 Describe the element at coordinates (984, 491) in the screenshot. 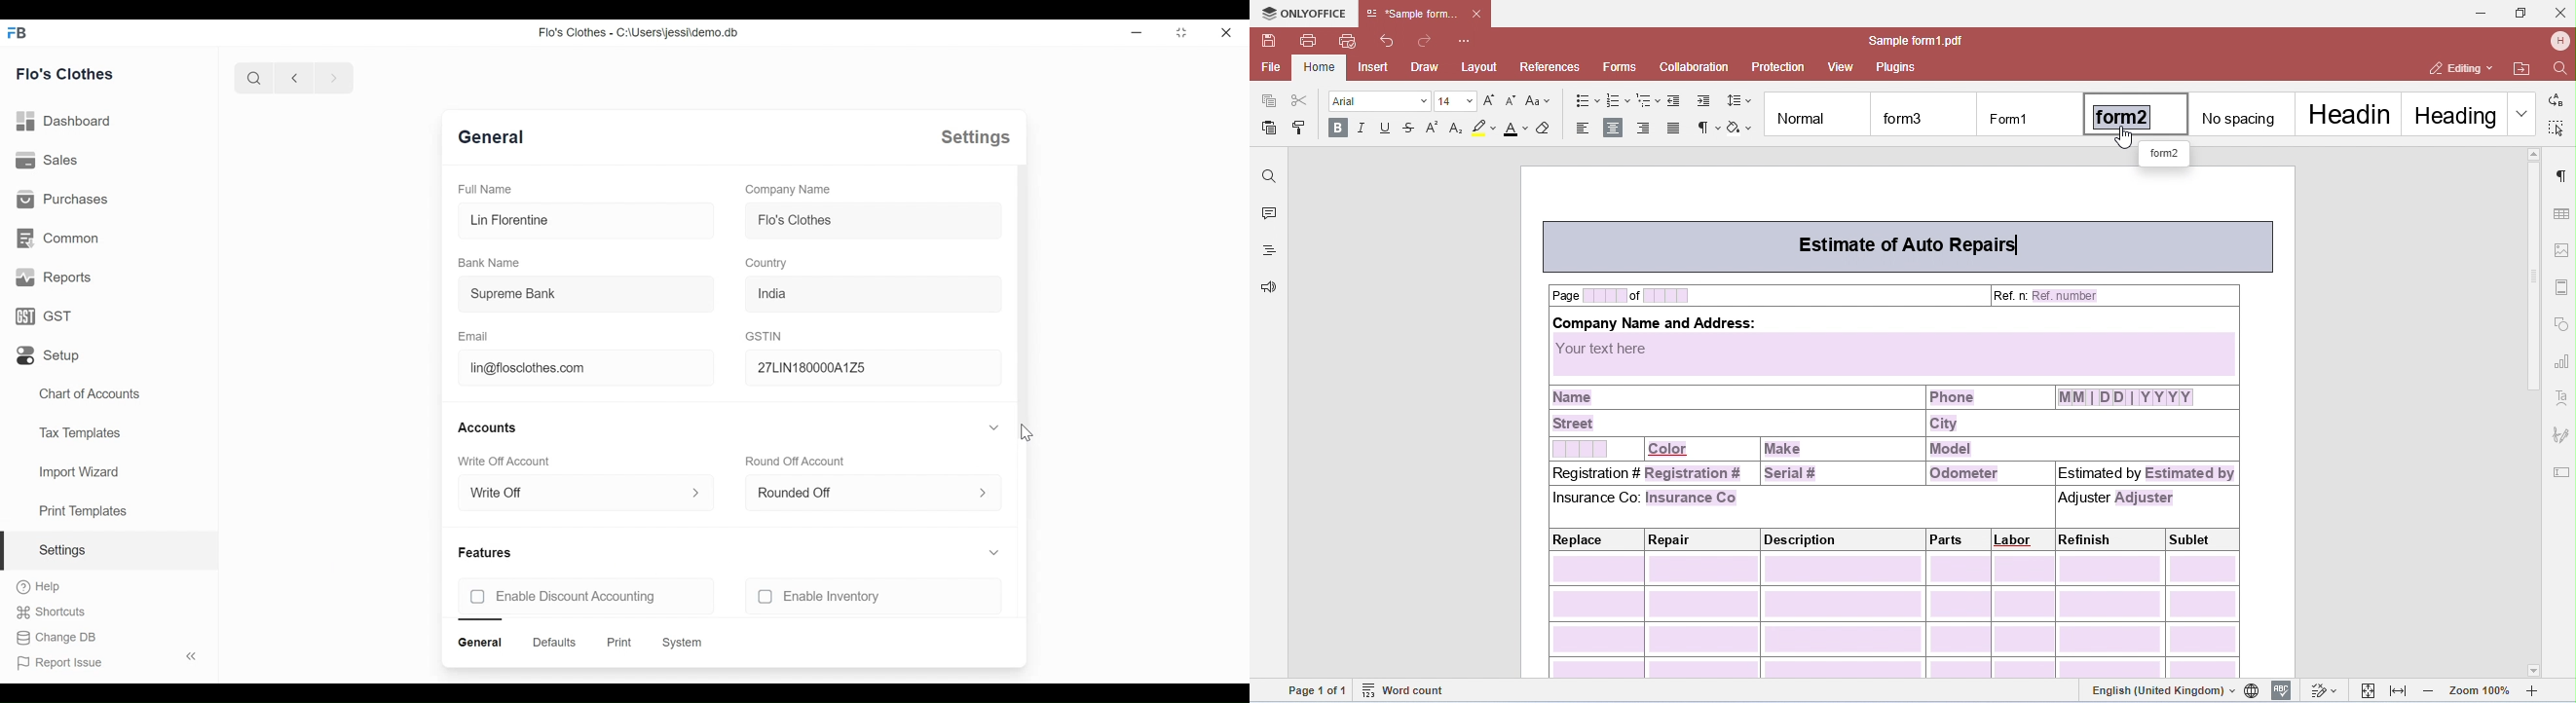

I see `Expand` at that location.